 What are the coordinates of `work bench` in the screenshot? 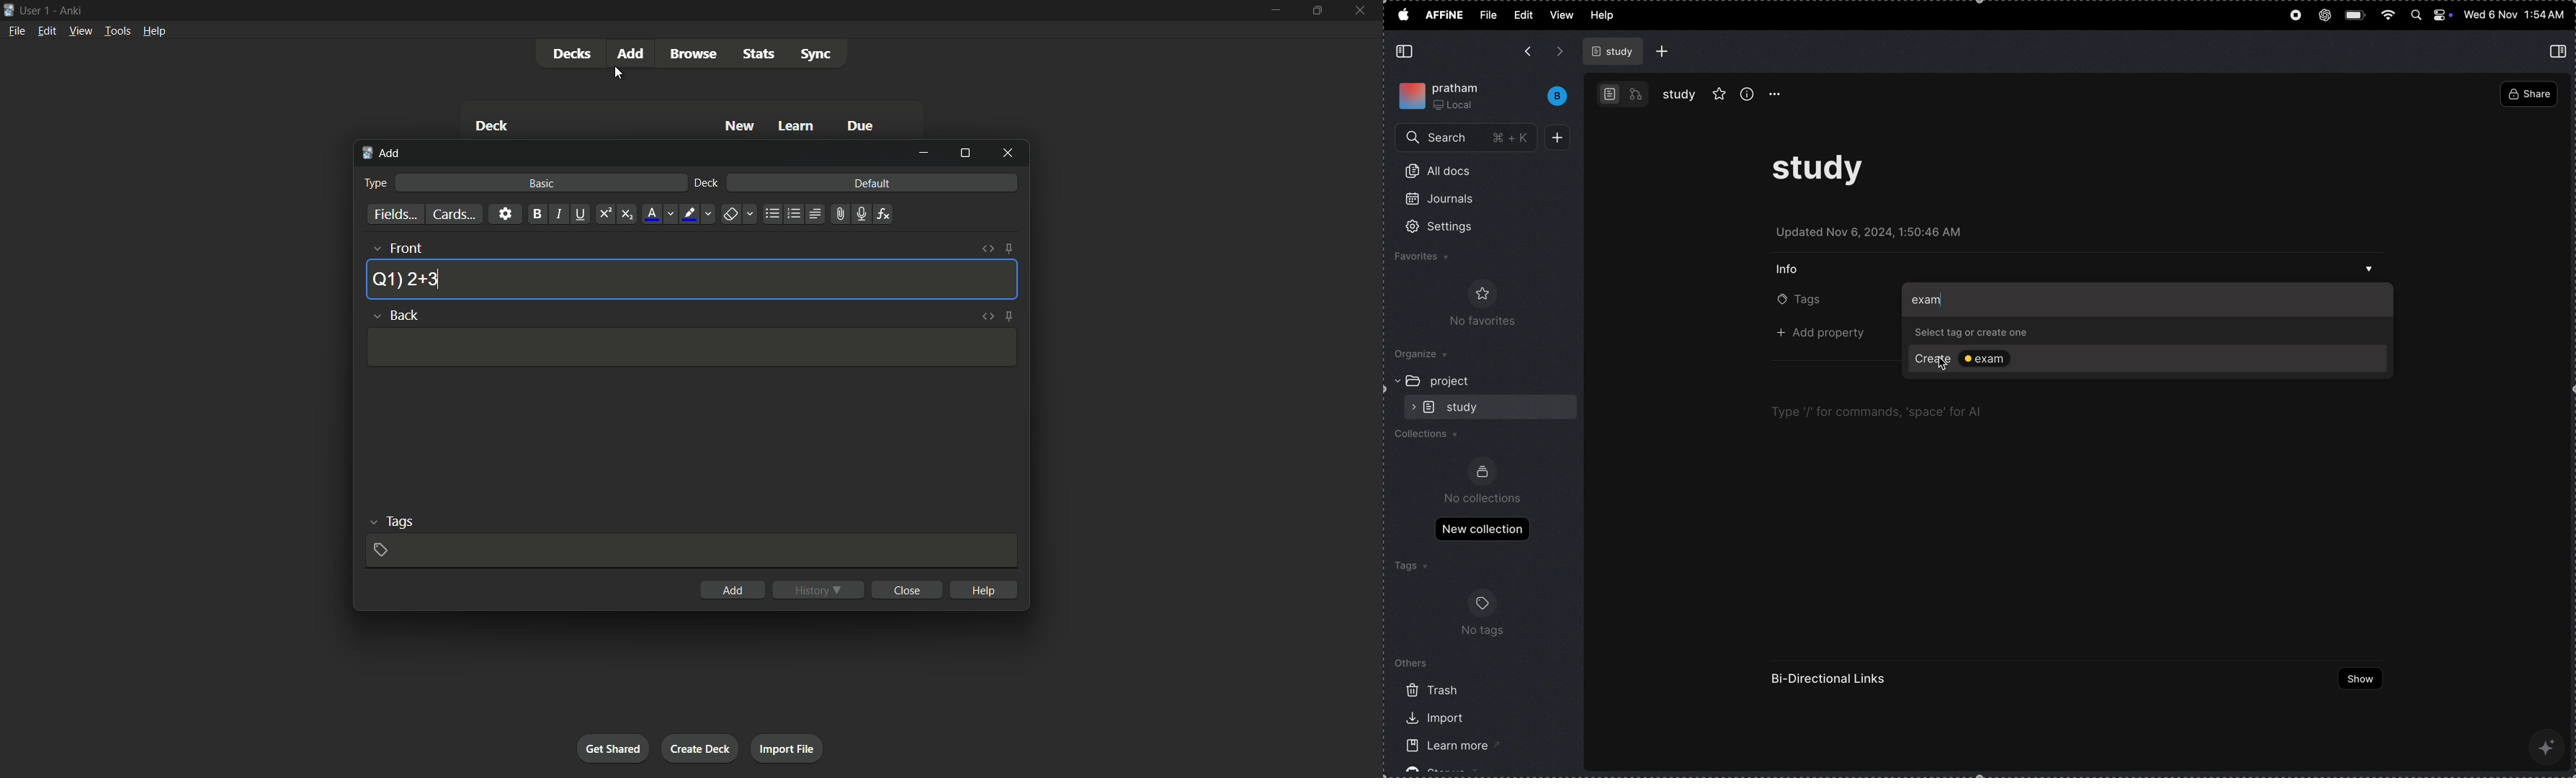 It's located at (1624, 93).